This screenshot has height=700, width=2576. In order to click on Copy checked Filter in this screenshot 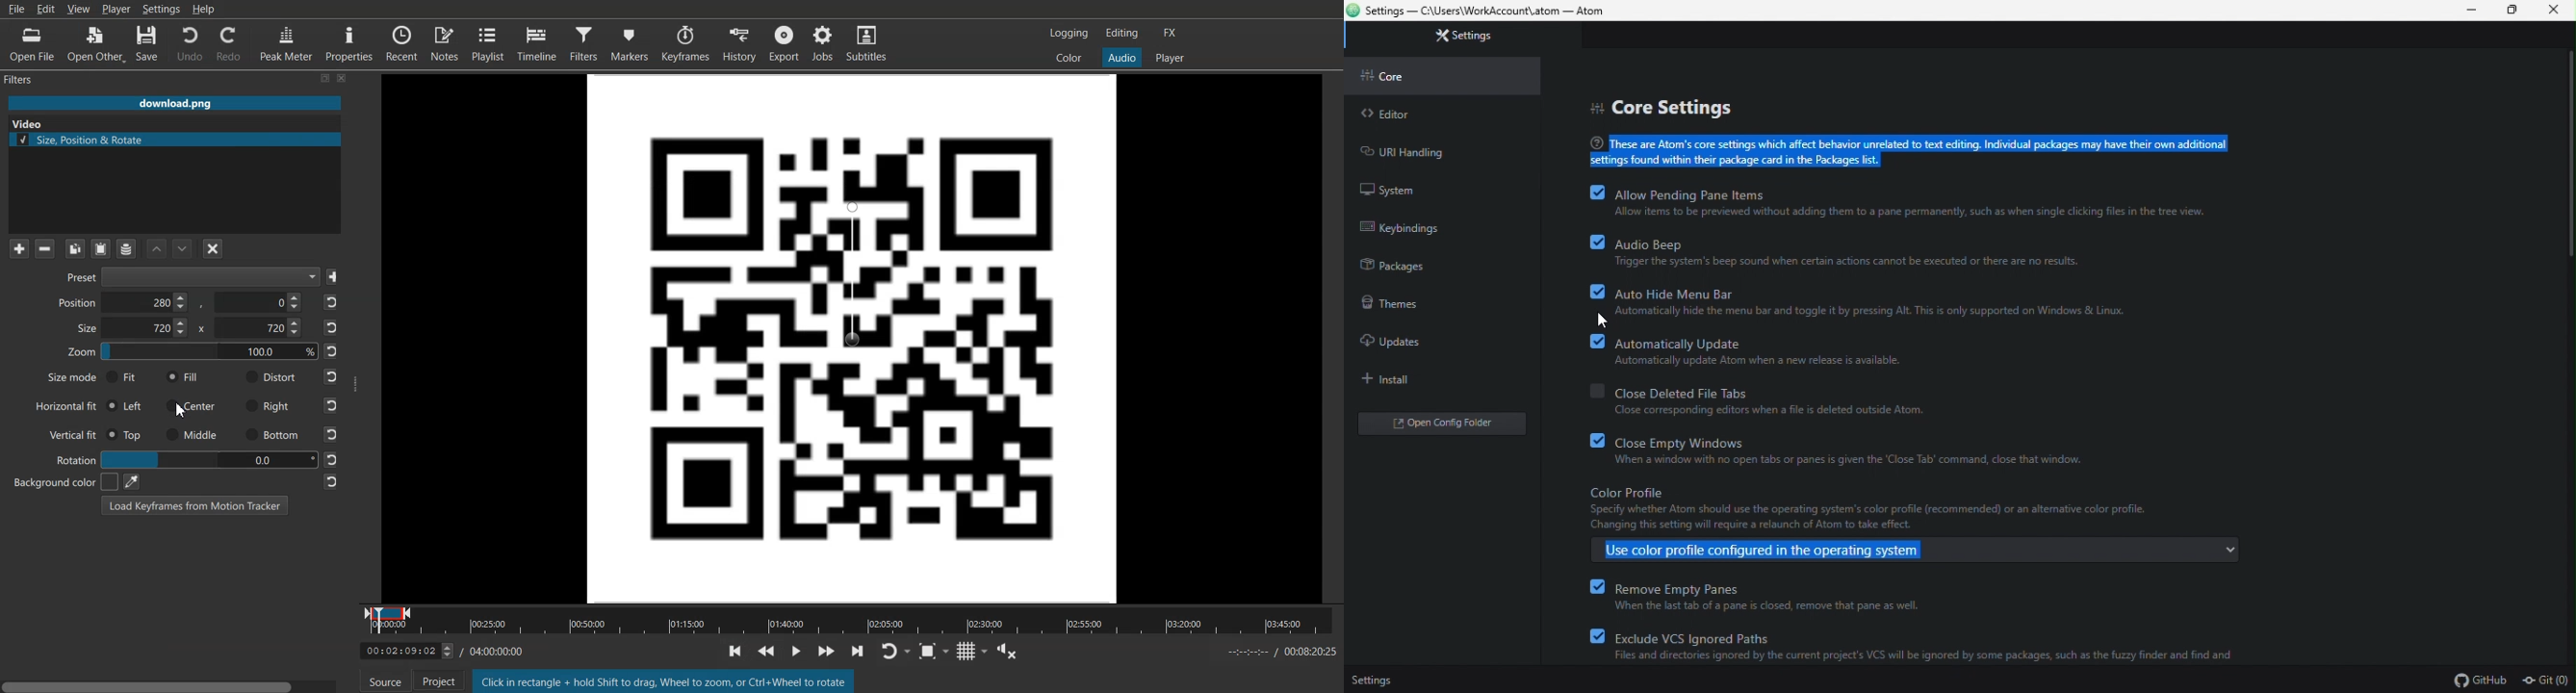, I will do `click(76, 248)`.